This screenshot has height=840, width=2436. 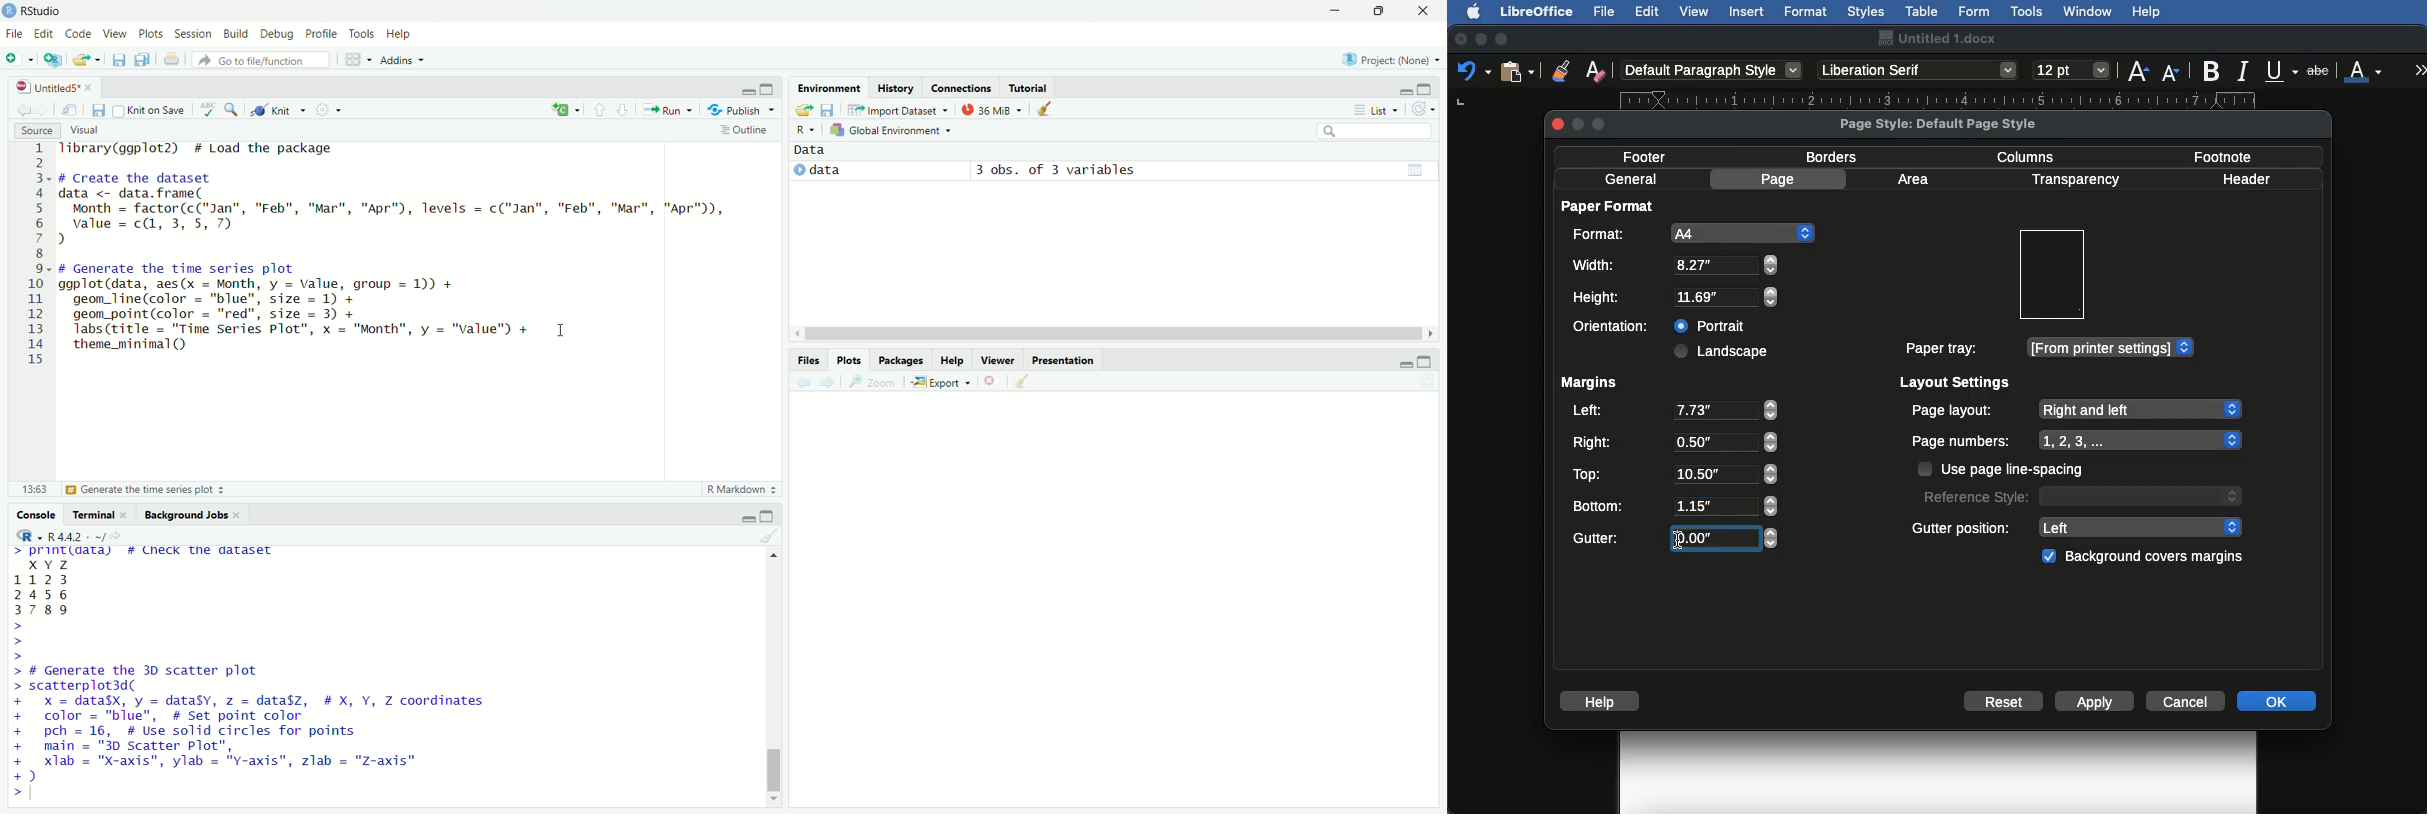 What do you see at coordinates (149, 111) in the screenshot?
I see `knit on save` at bounding box center [149, 111].